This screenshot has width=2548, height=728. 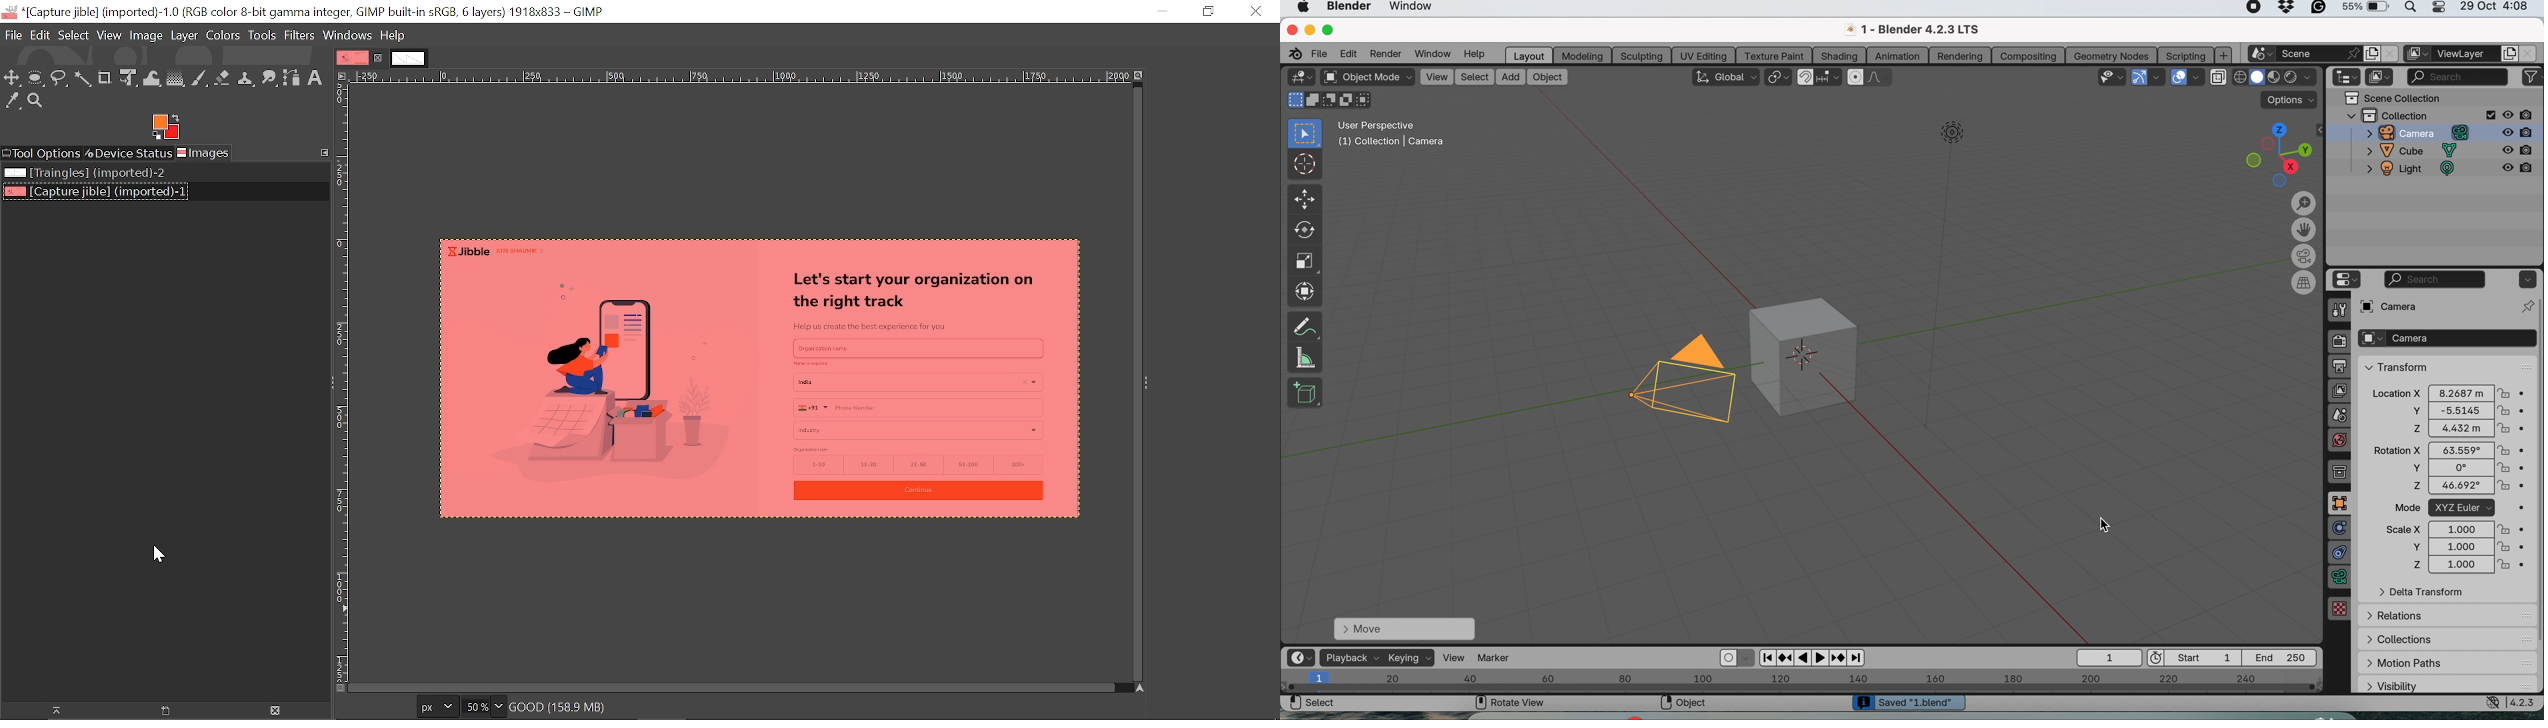 I want to click on cursor, so click(x=152, y=558).